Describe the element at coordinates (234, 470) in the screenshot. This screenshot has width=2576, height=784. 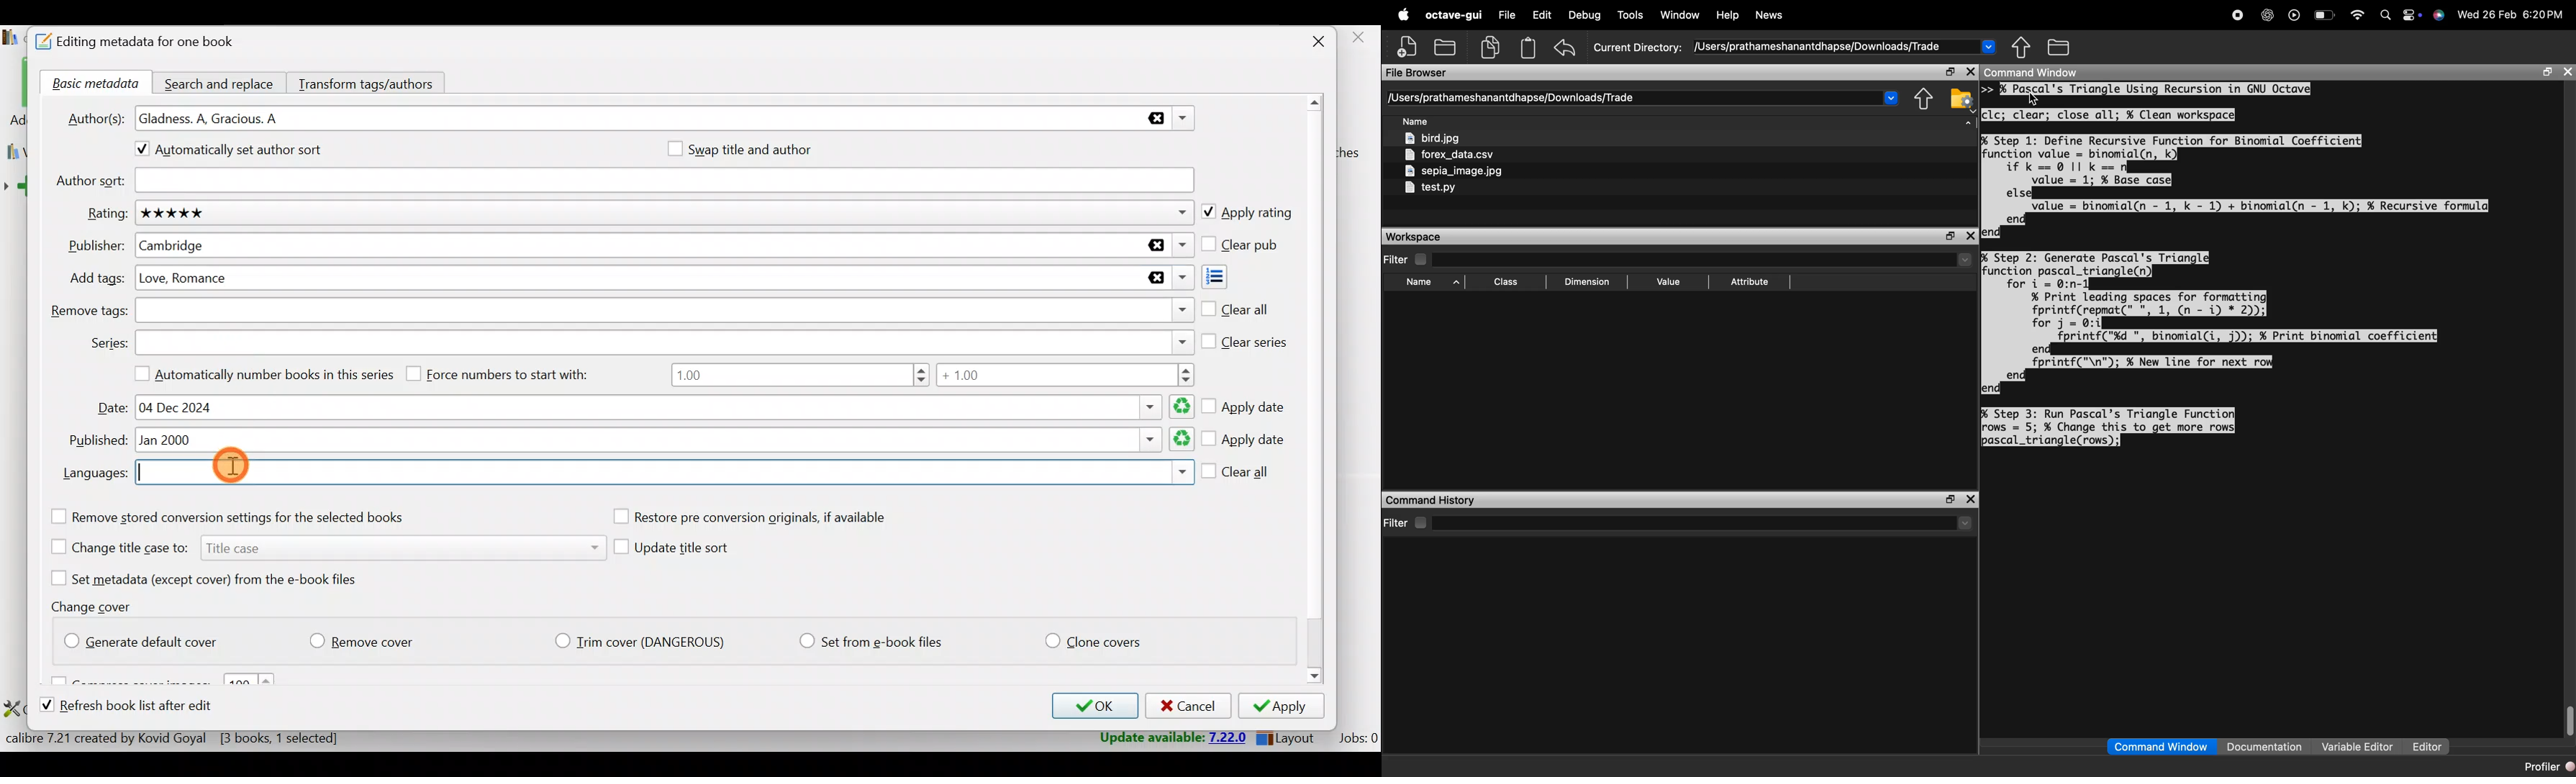
I see `Cursor` at that location.